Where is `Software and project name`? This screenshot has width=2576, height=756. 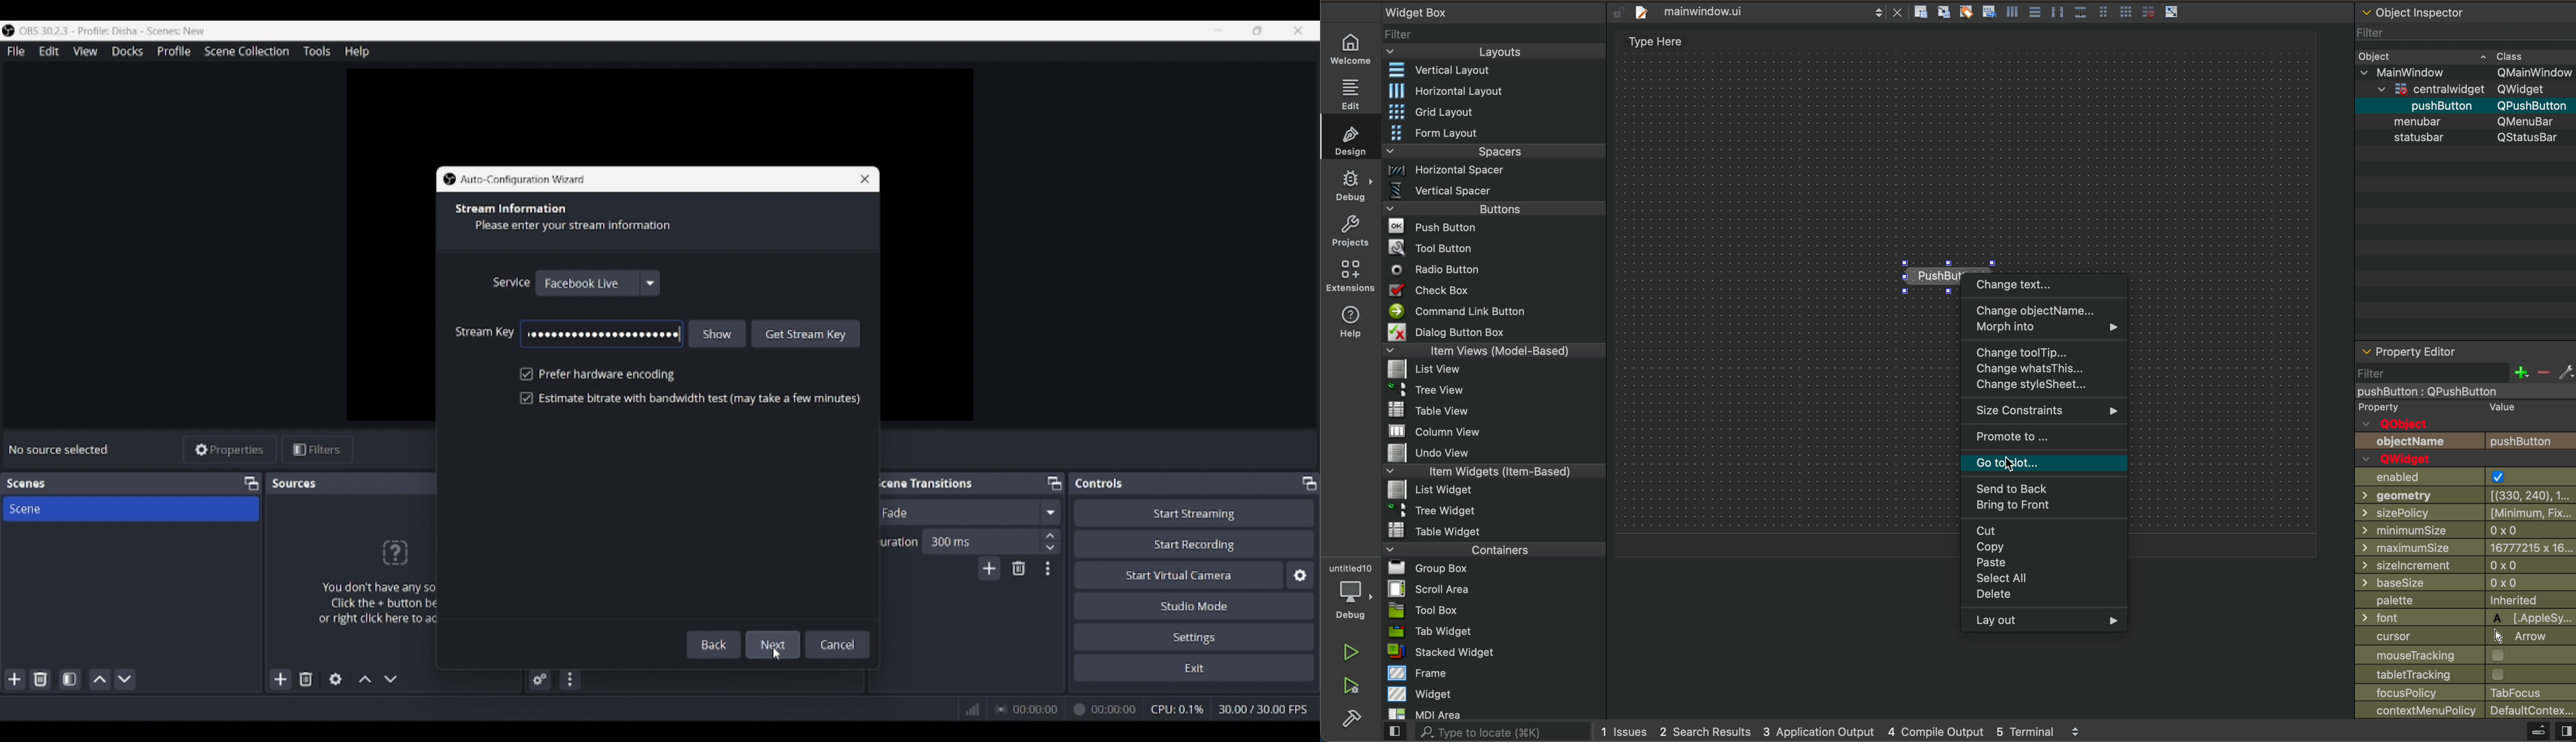 Software and project name is located at coordinates (118, 31).